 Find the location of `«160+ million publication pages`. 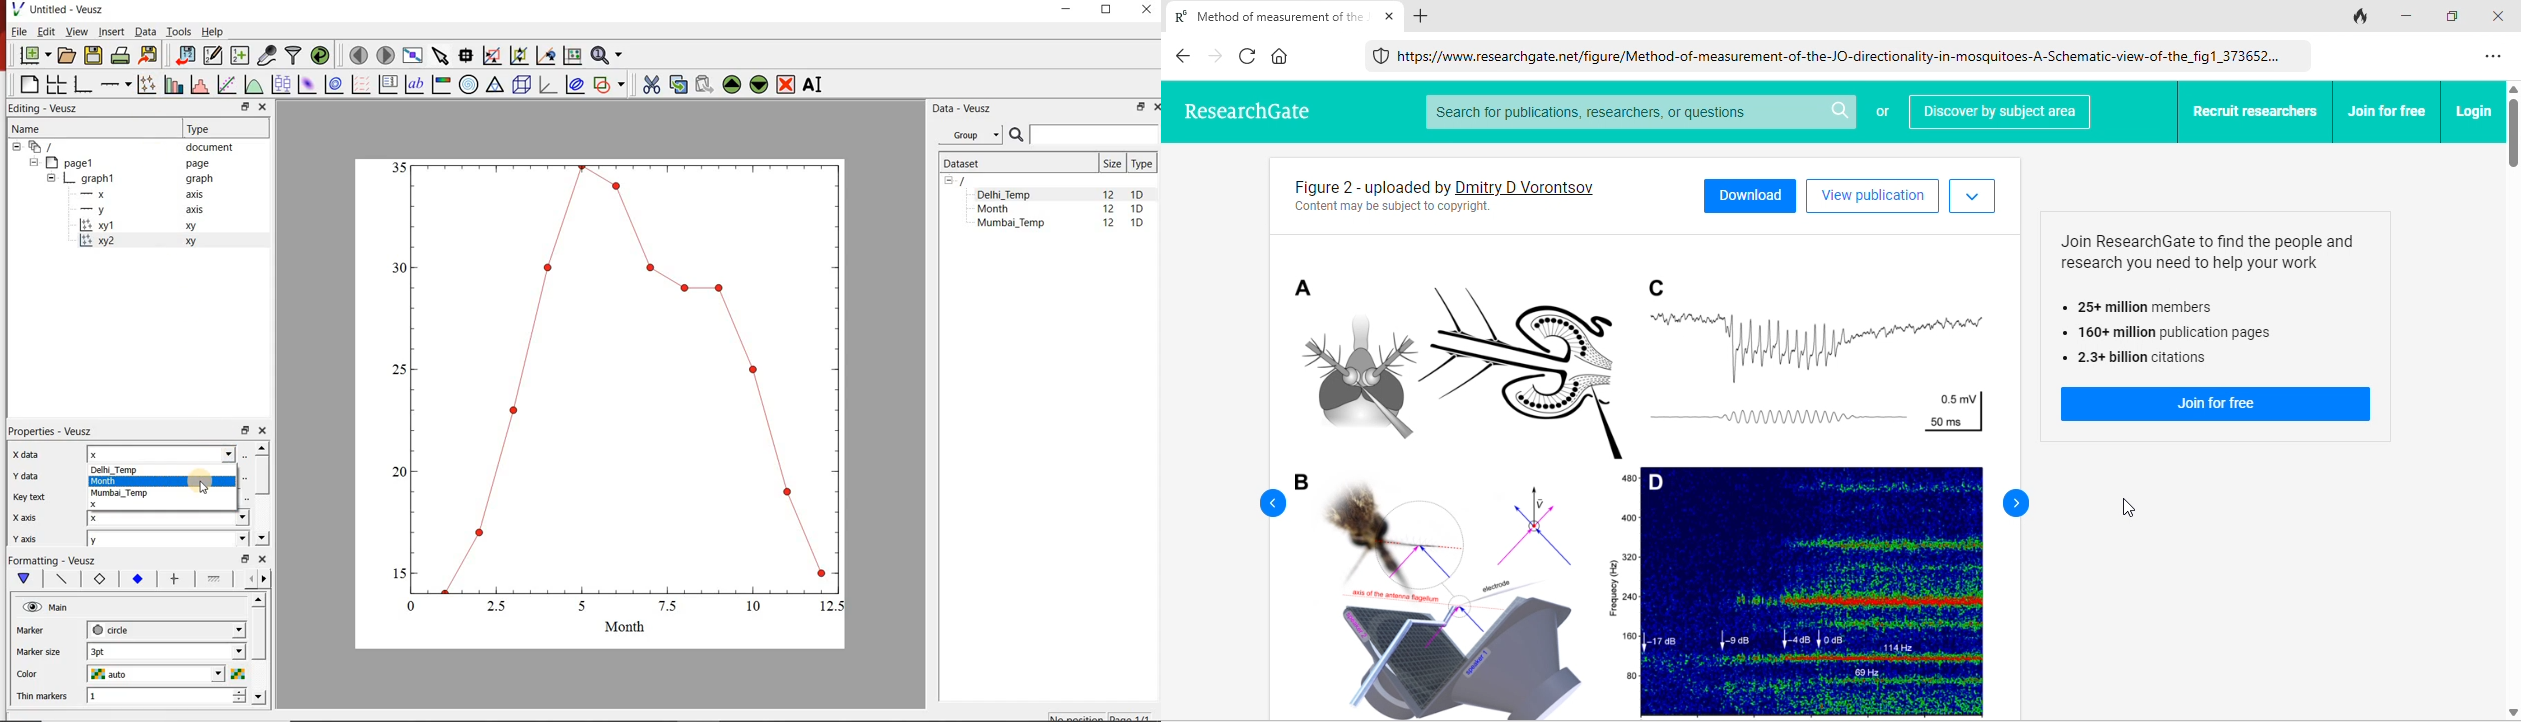

«160+ million publication pages is located at coordinates (2165, 334).